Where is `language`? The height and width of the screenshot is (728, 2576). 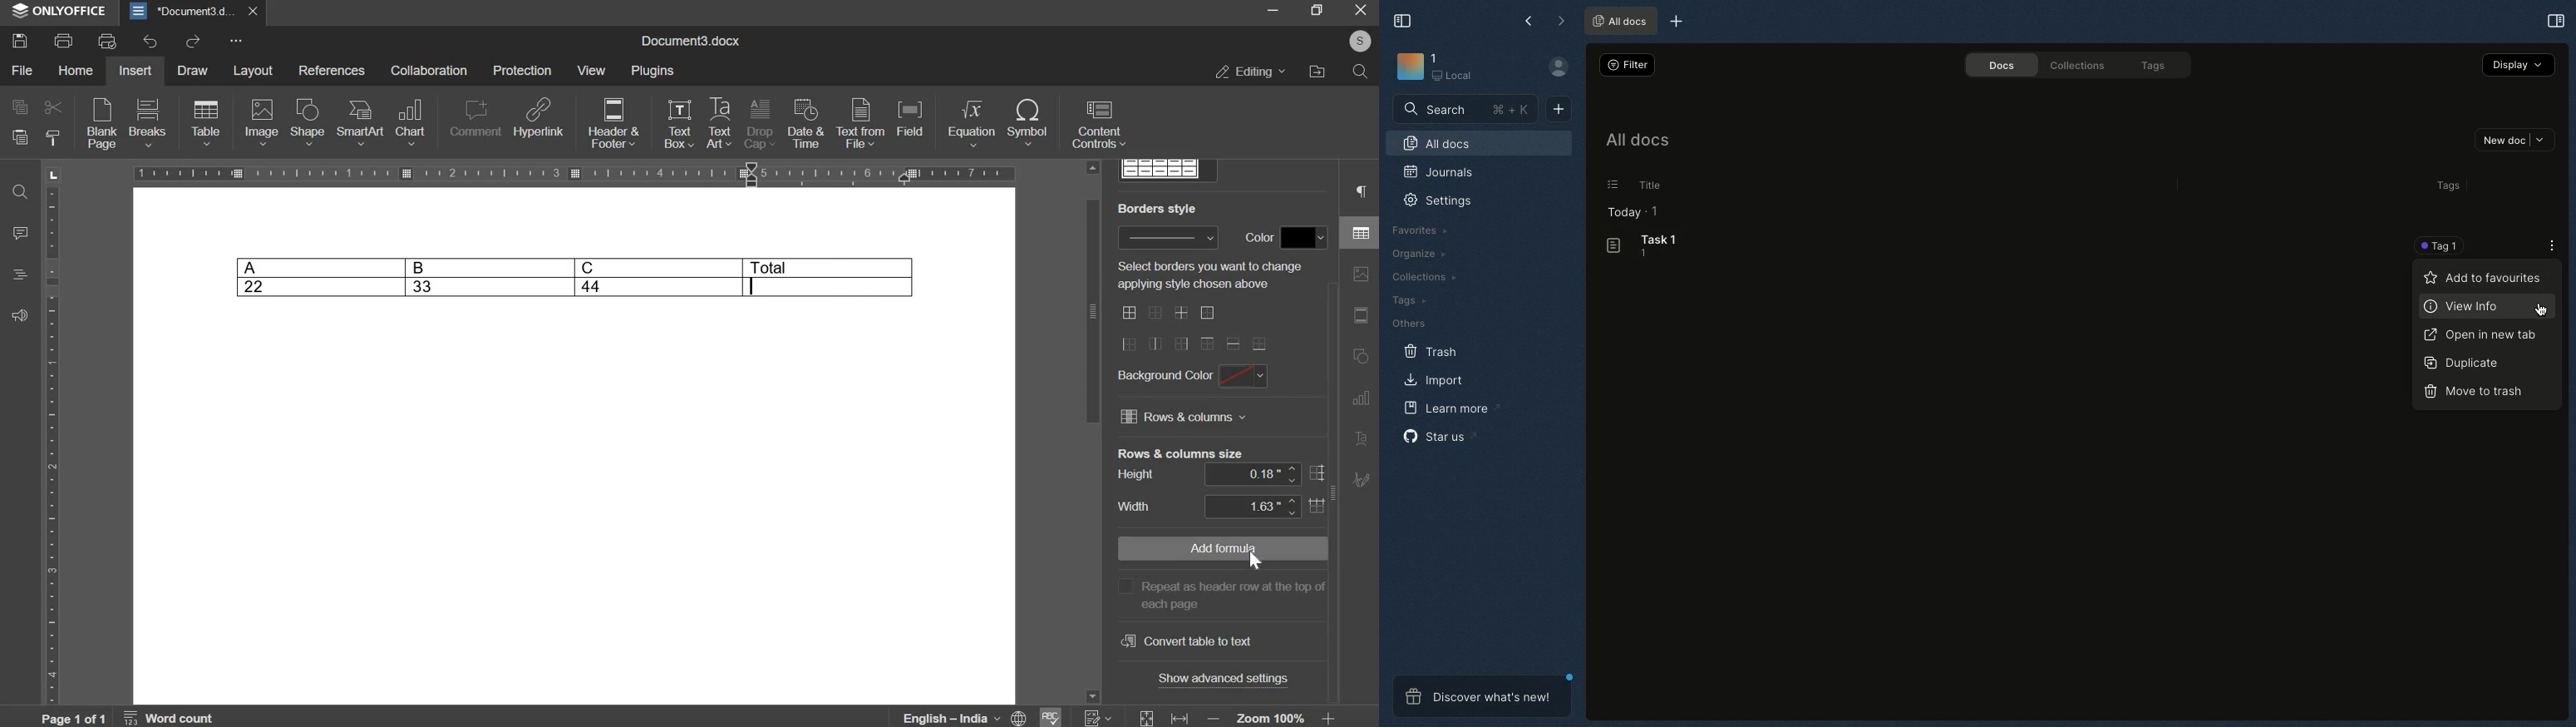
language is located at coordinates (966, 716).